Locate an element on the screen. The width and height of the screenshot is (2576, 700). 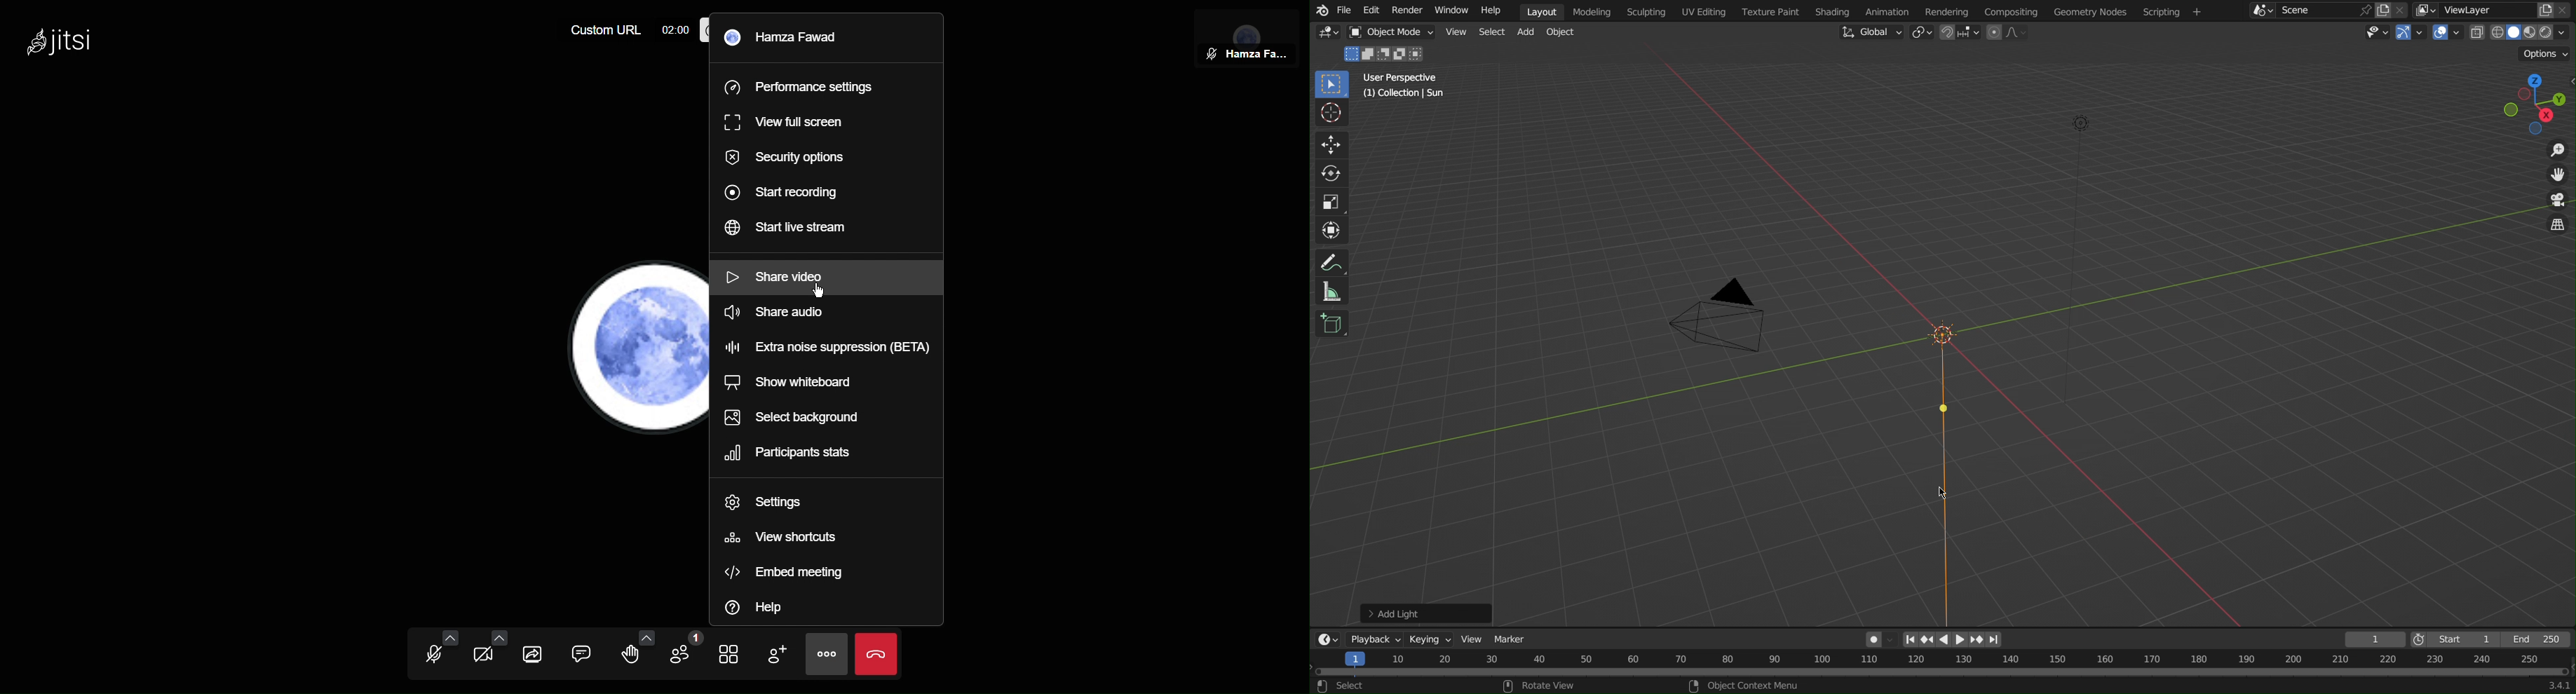
Show whiteboard is located at coordinates (796, 385).